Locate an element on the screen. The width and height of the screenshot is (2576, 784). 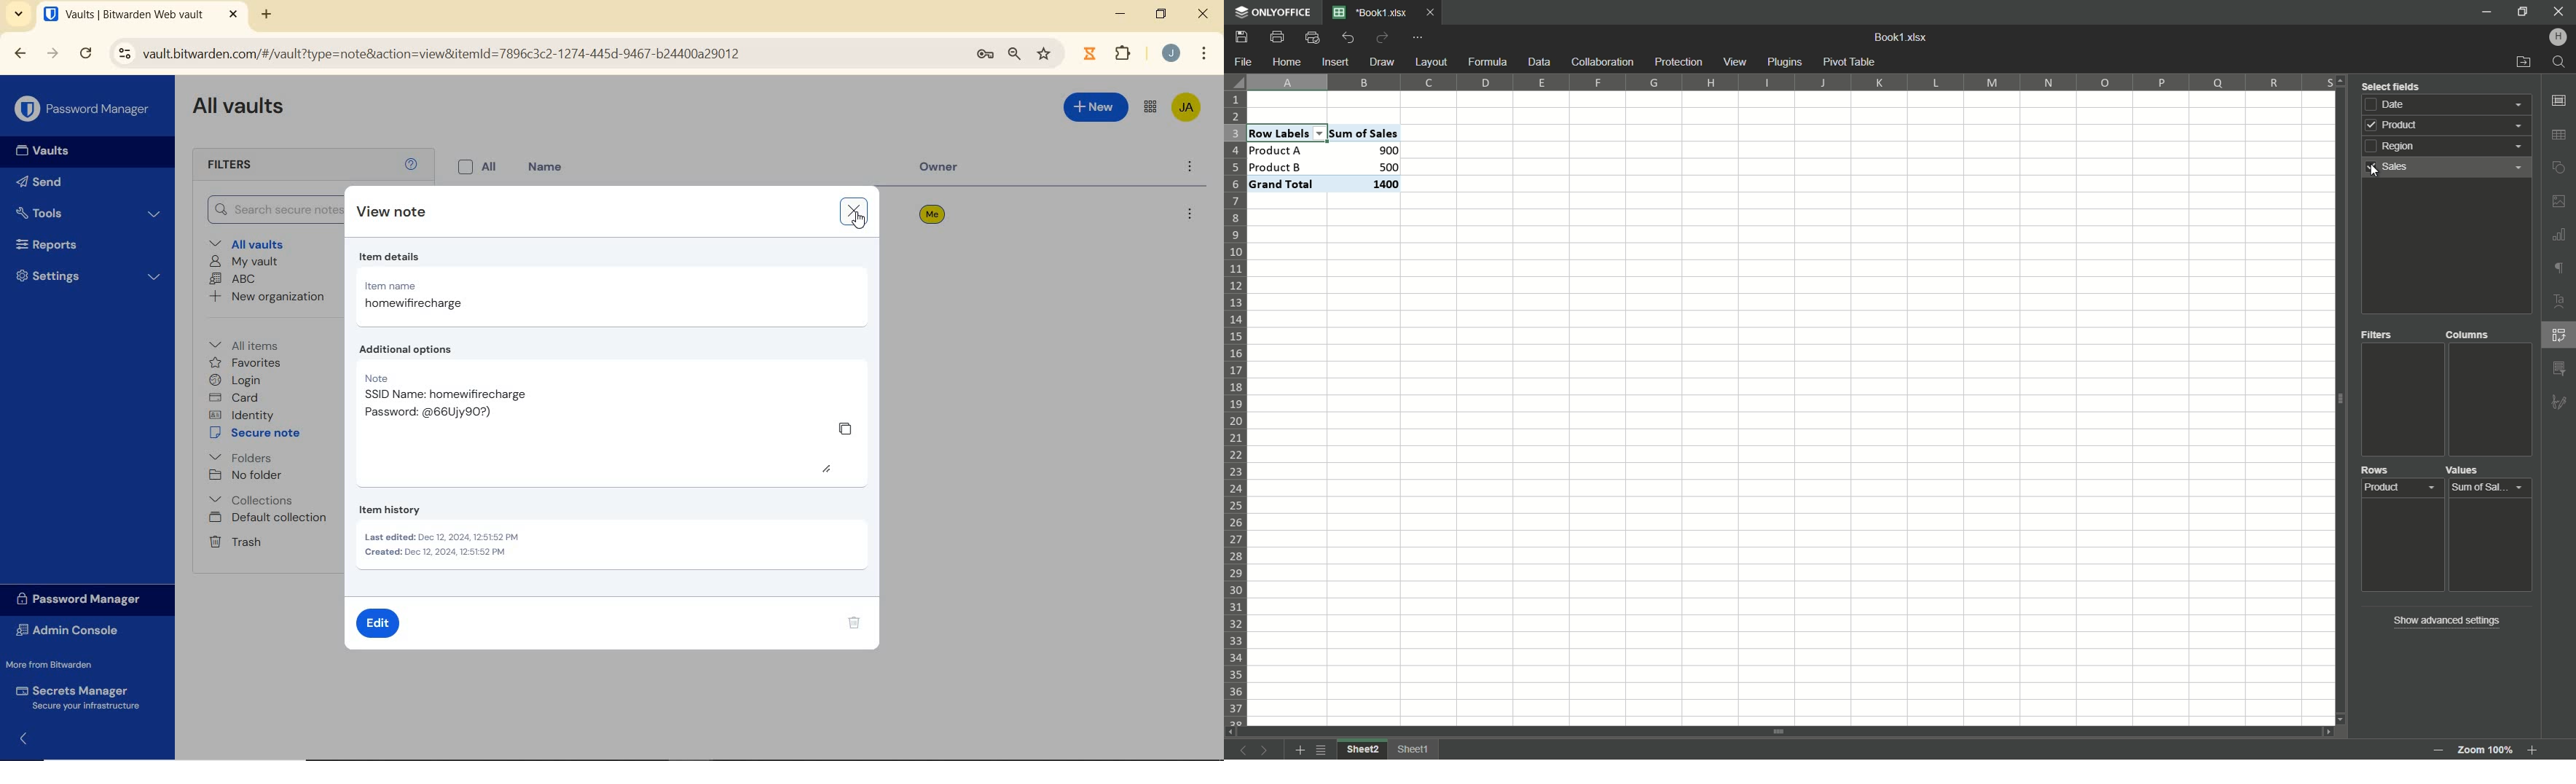
expand/collapse is located at coordinates (19, 741).